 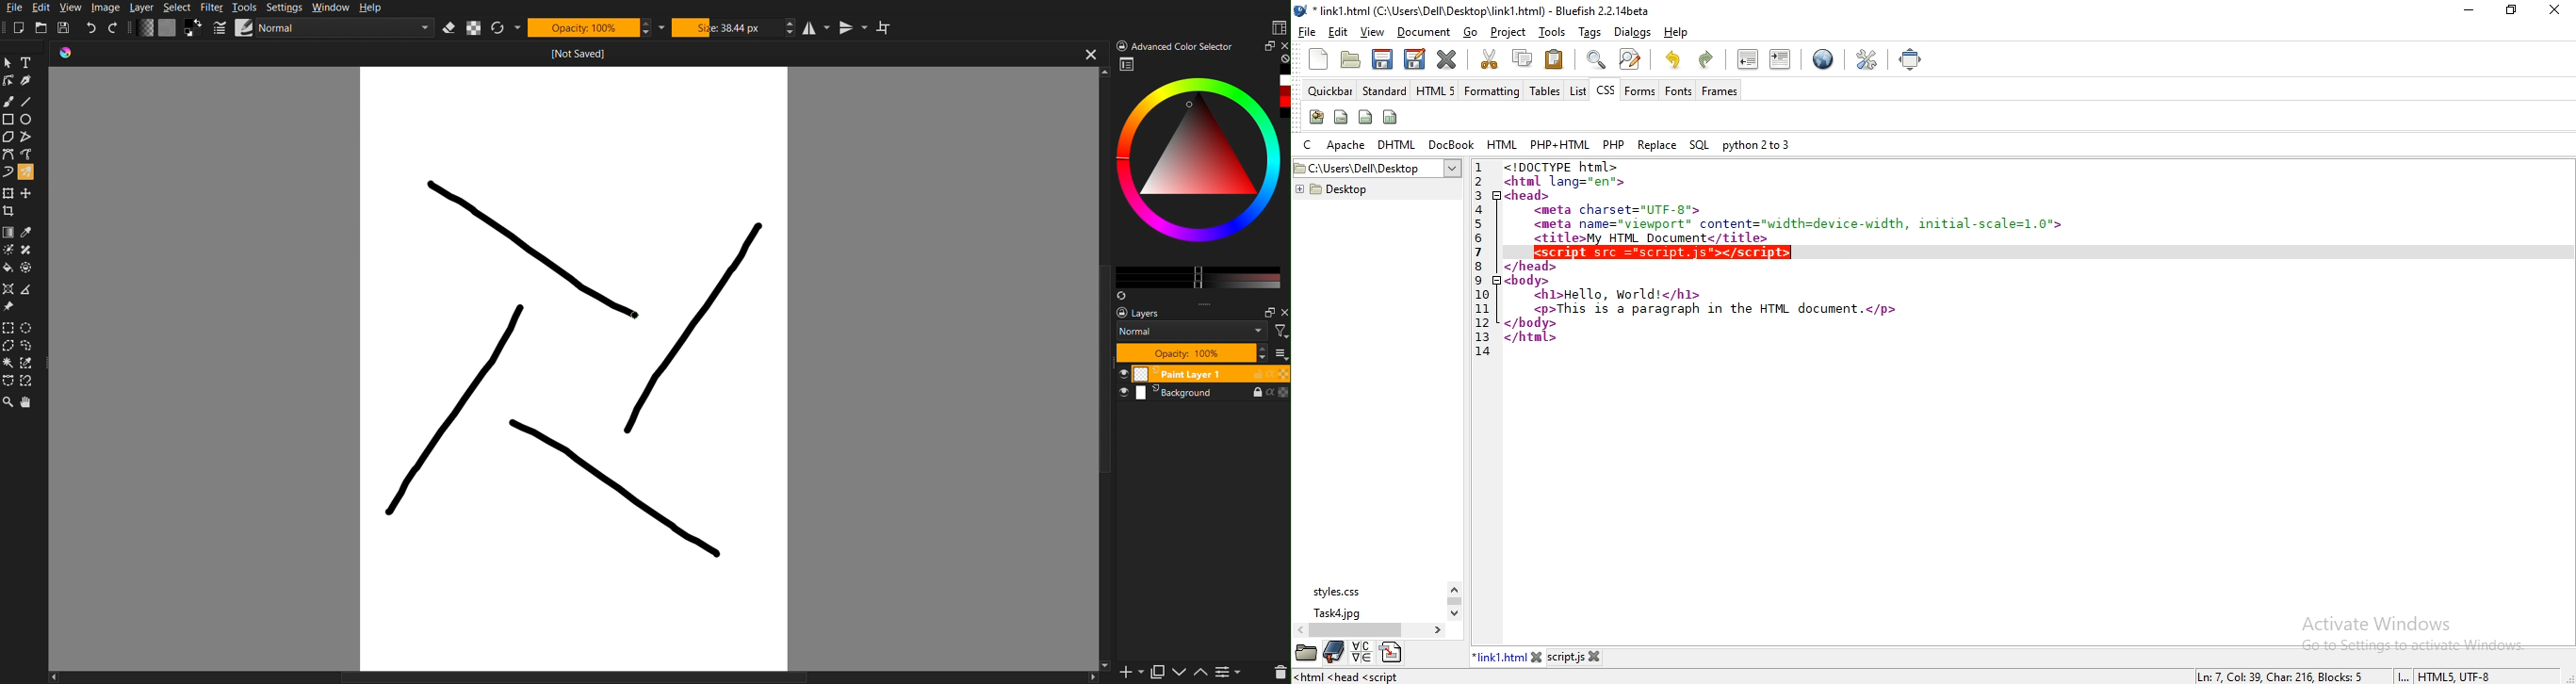 What do you see at coordinates (1665, 252) in the screenshot?
I see `code added` at bounding box center [1665, 252].